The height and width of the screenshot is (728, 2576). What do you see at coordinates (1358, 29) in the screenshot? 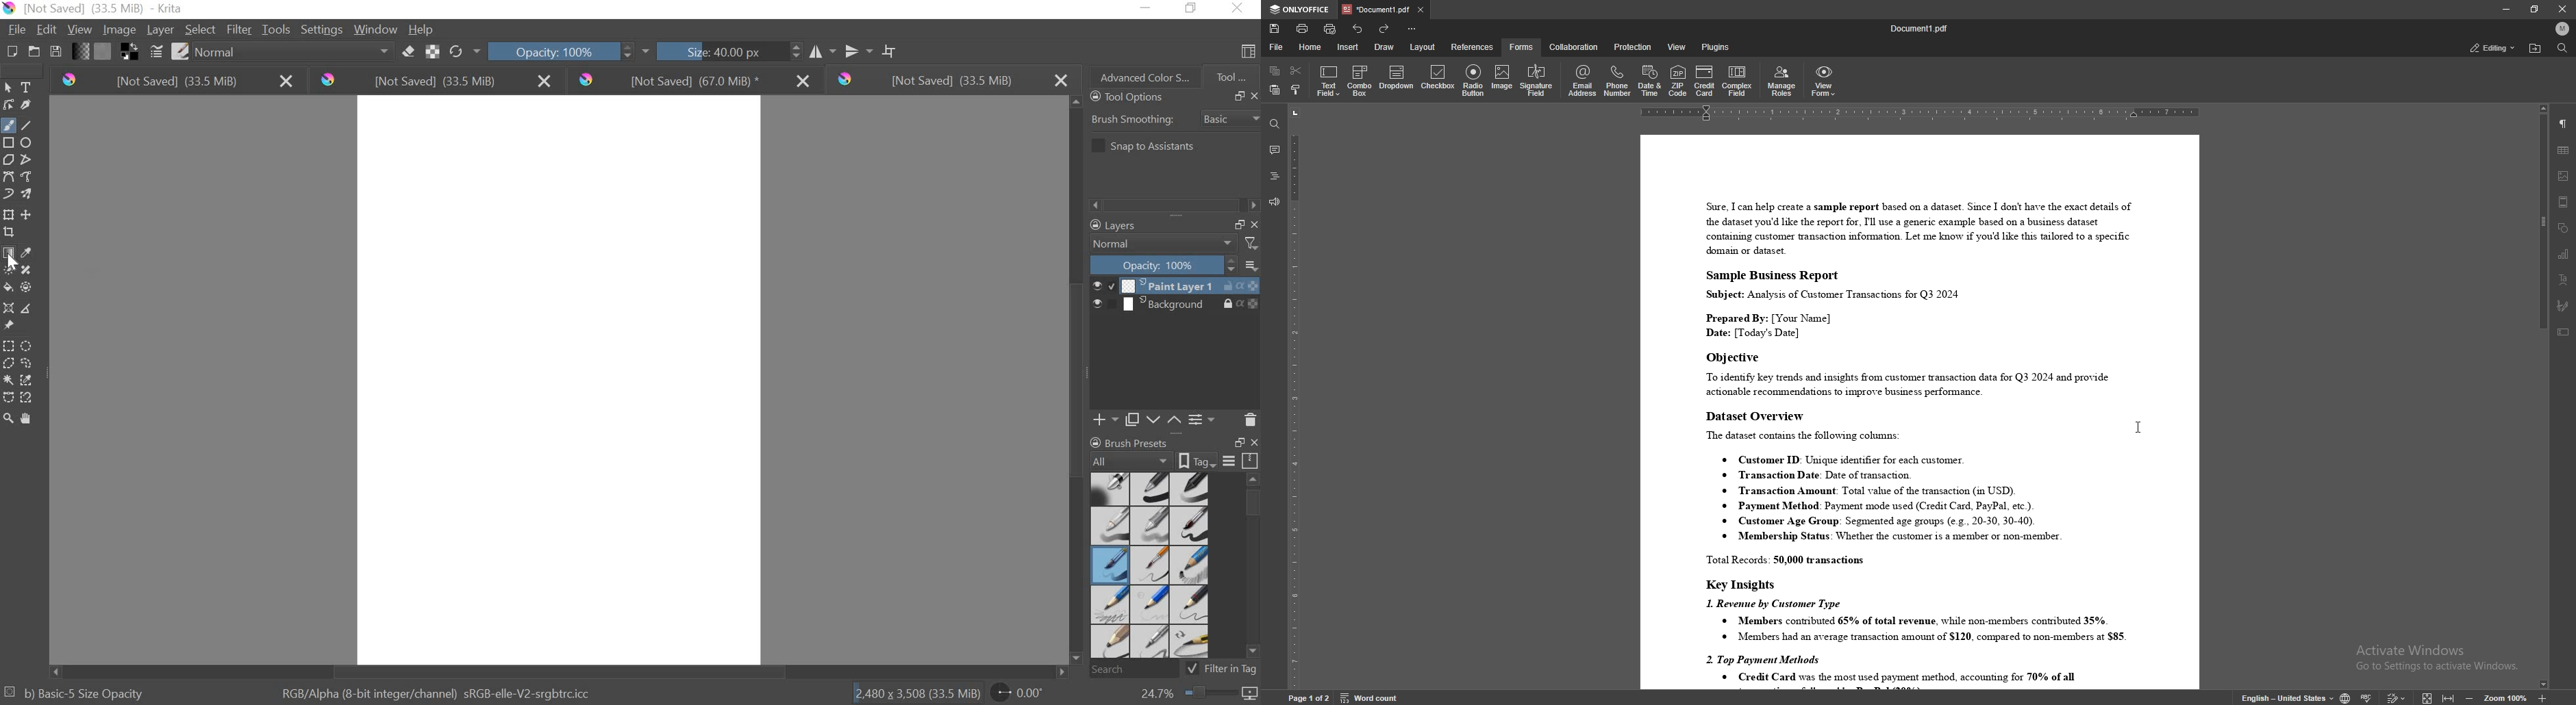
I see `undo` at bounding box center [1358, 29].